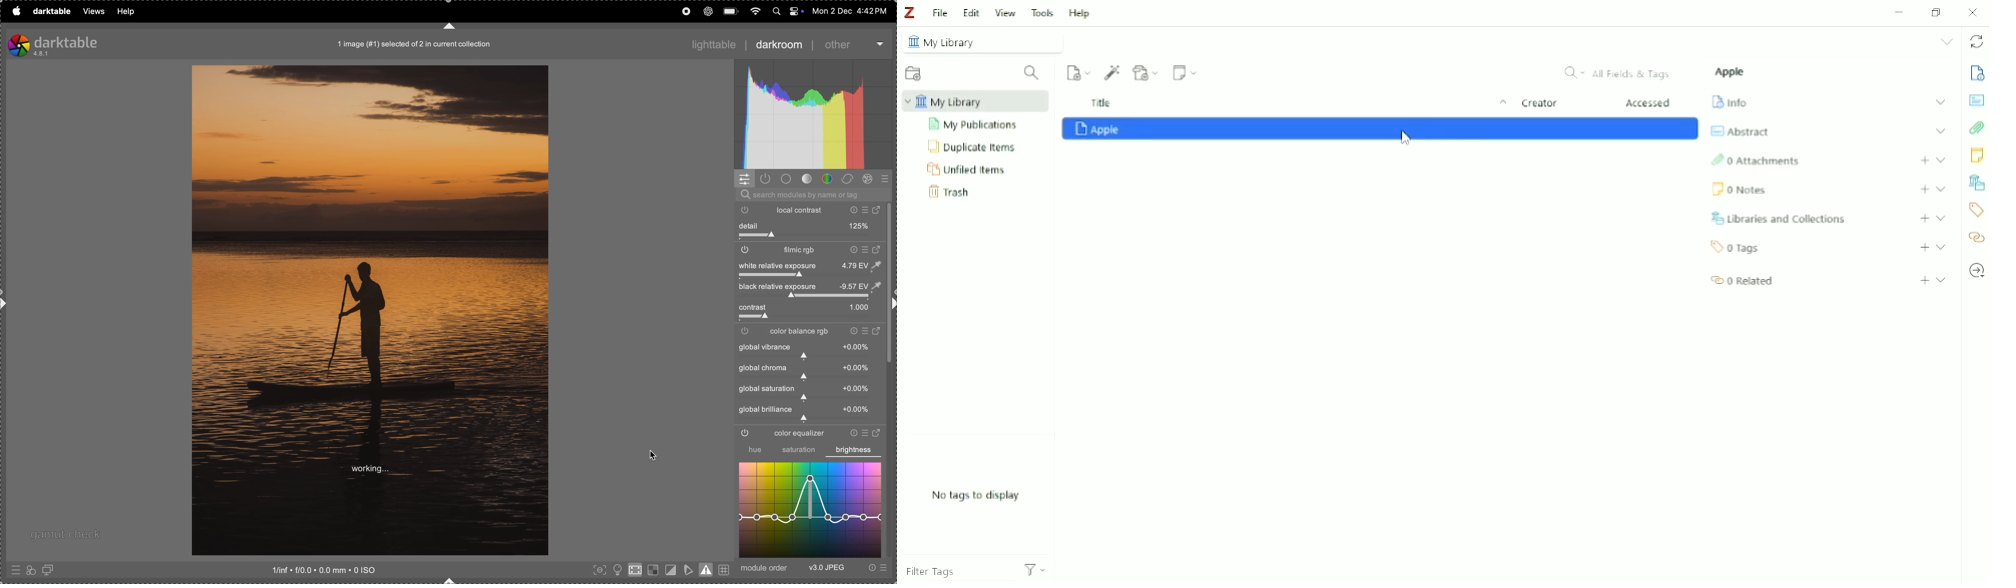  I want to click on Attachments, so click(1976, 128).